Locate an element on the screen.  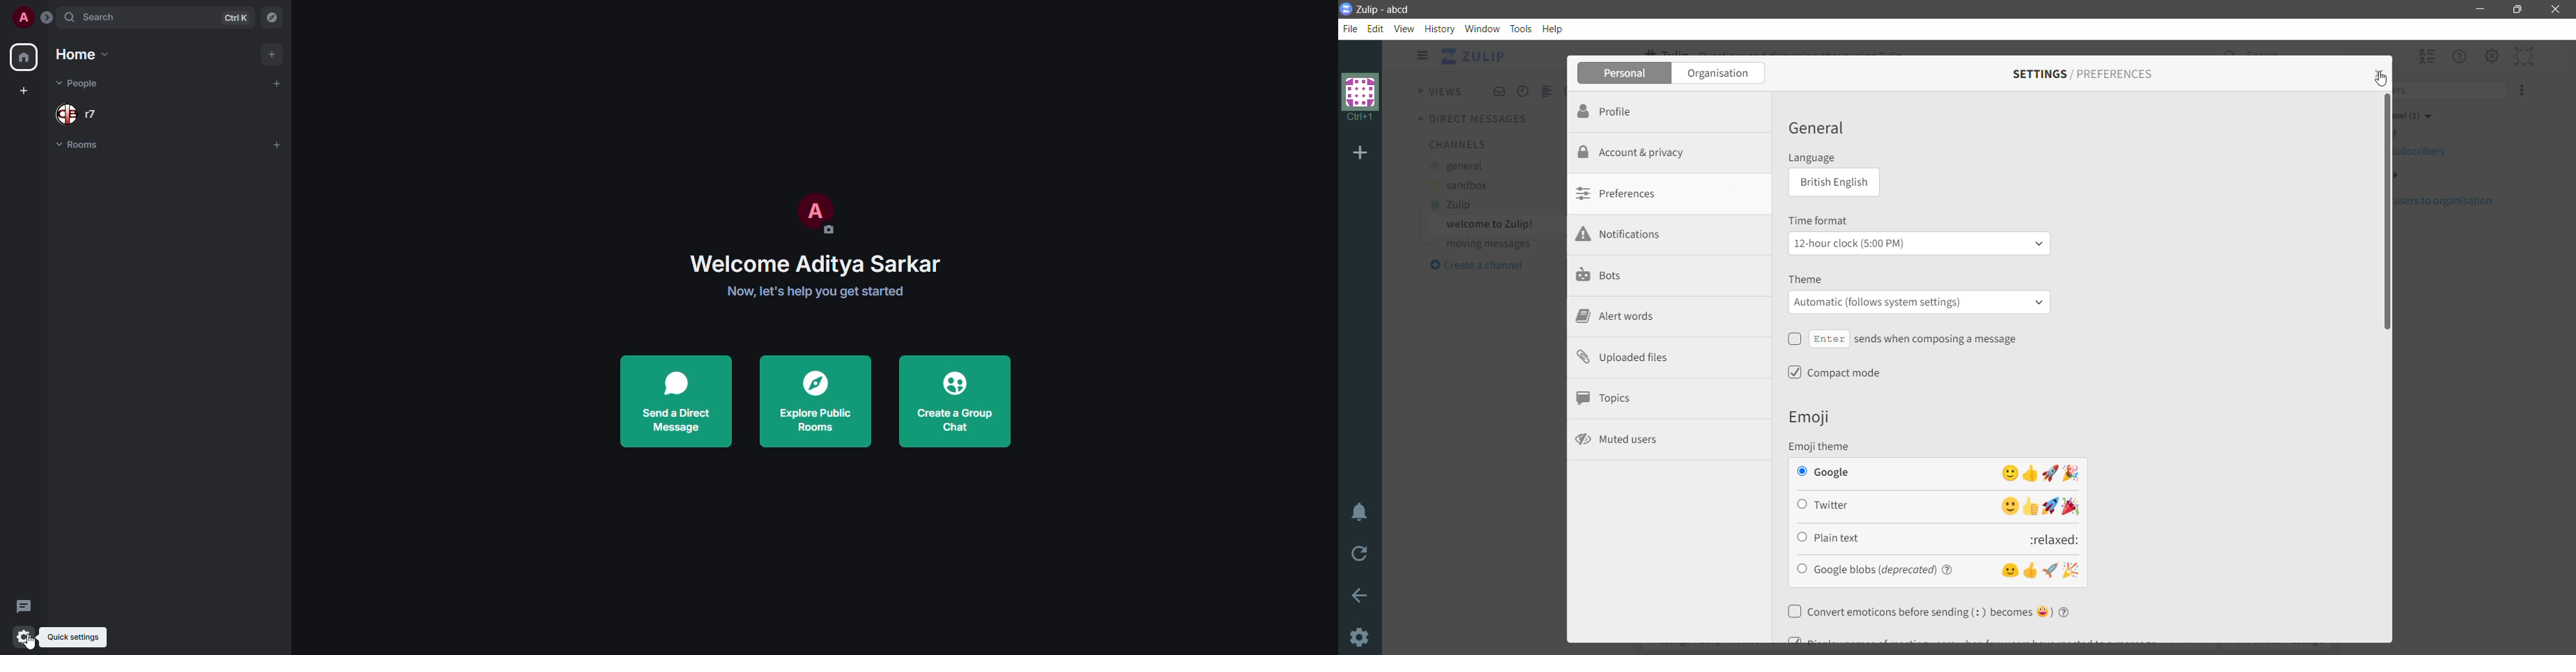
Personal Menu is located at coordinates (2525, 55).